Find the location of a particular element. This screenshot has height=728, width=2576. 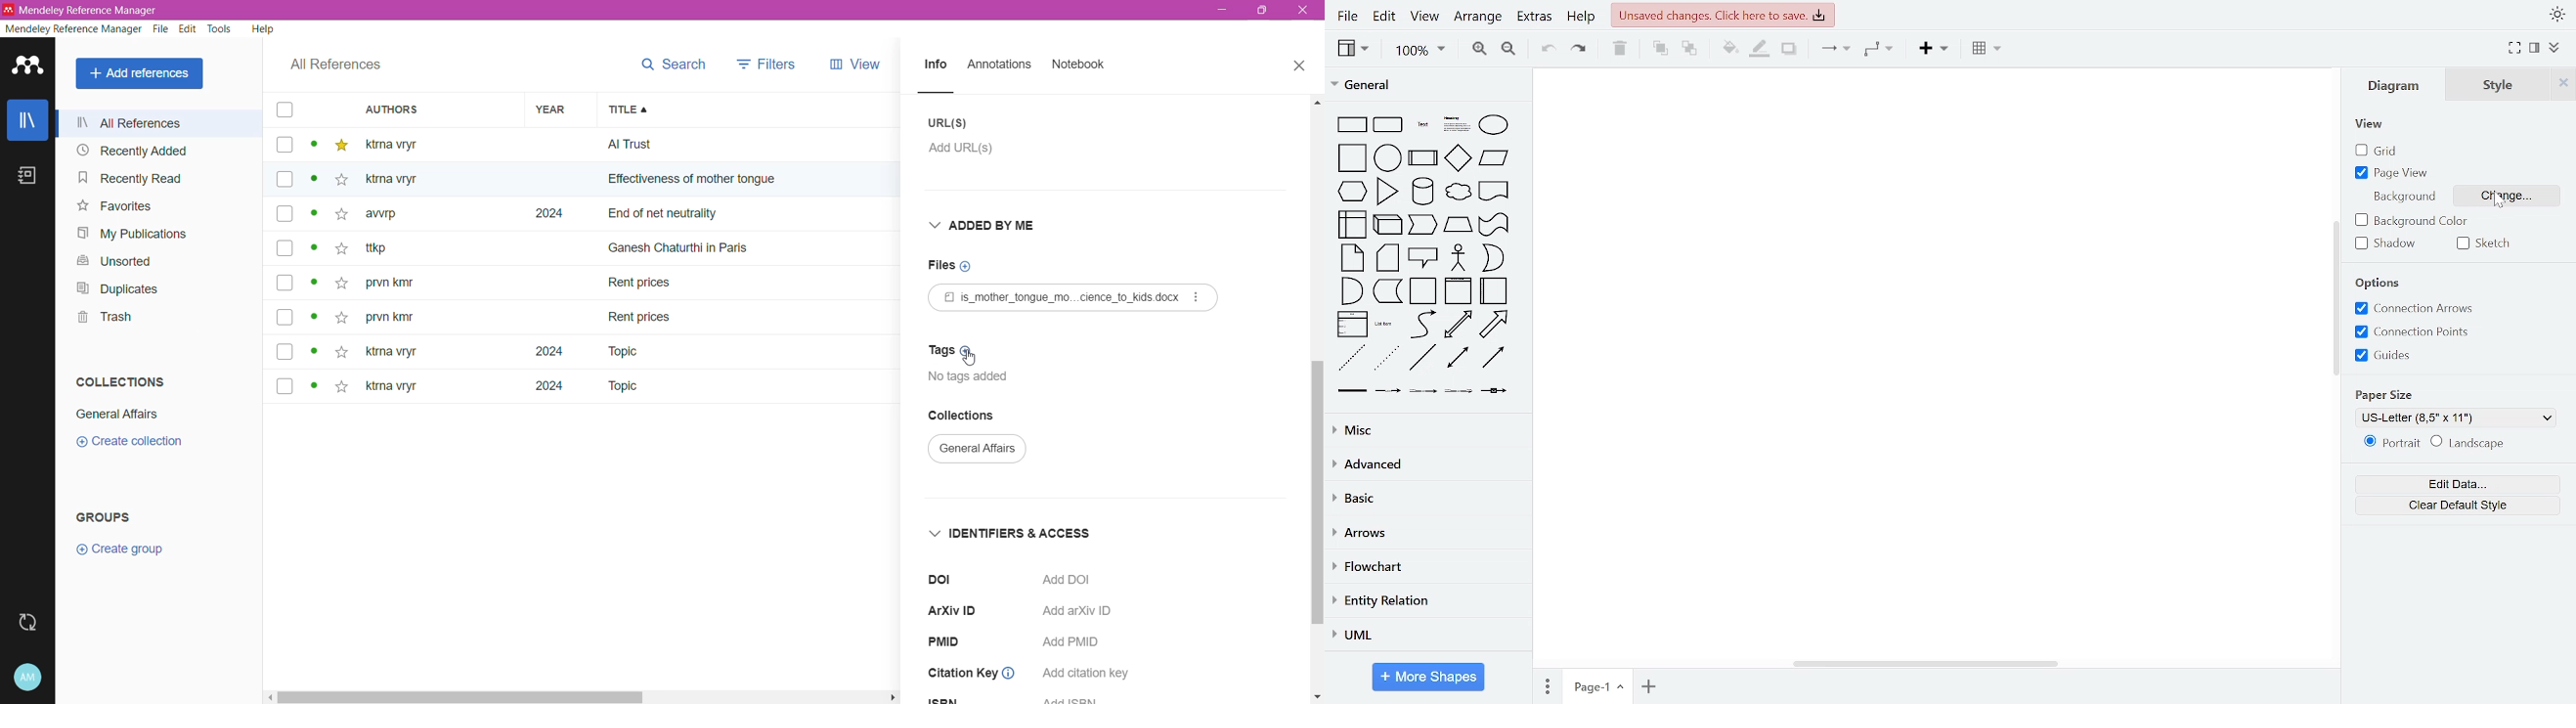

Options is located at coordinates (2379, 284).